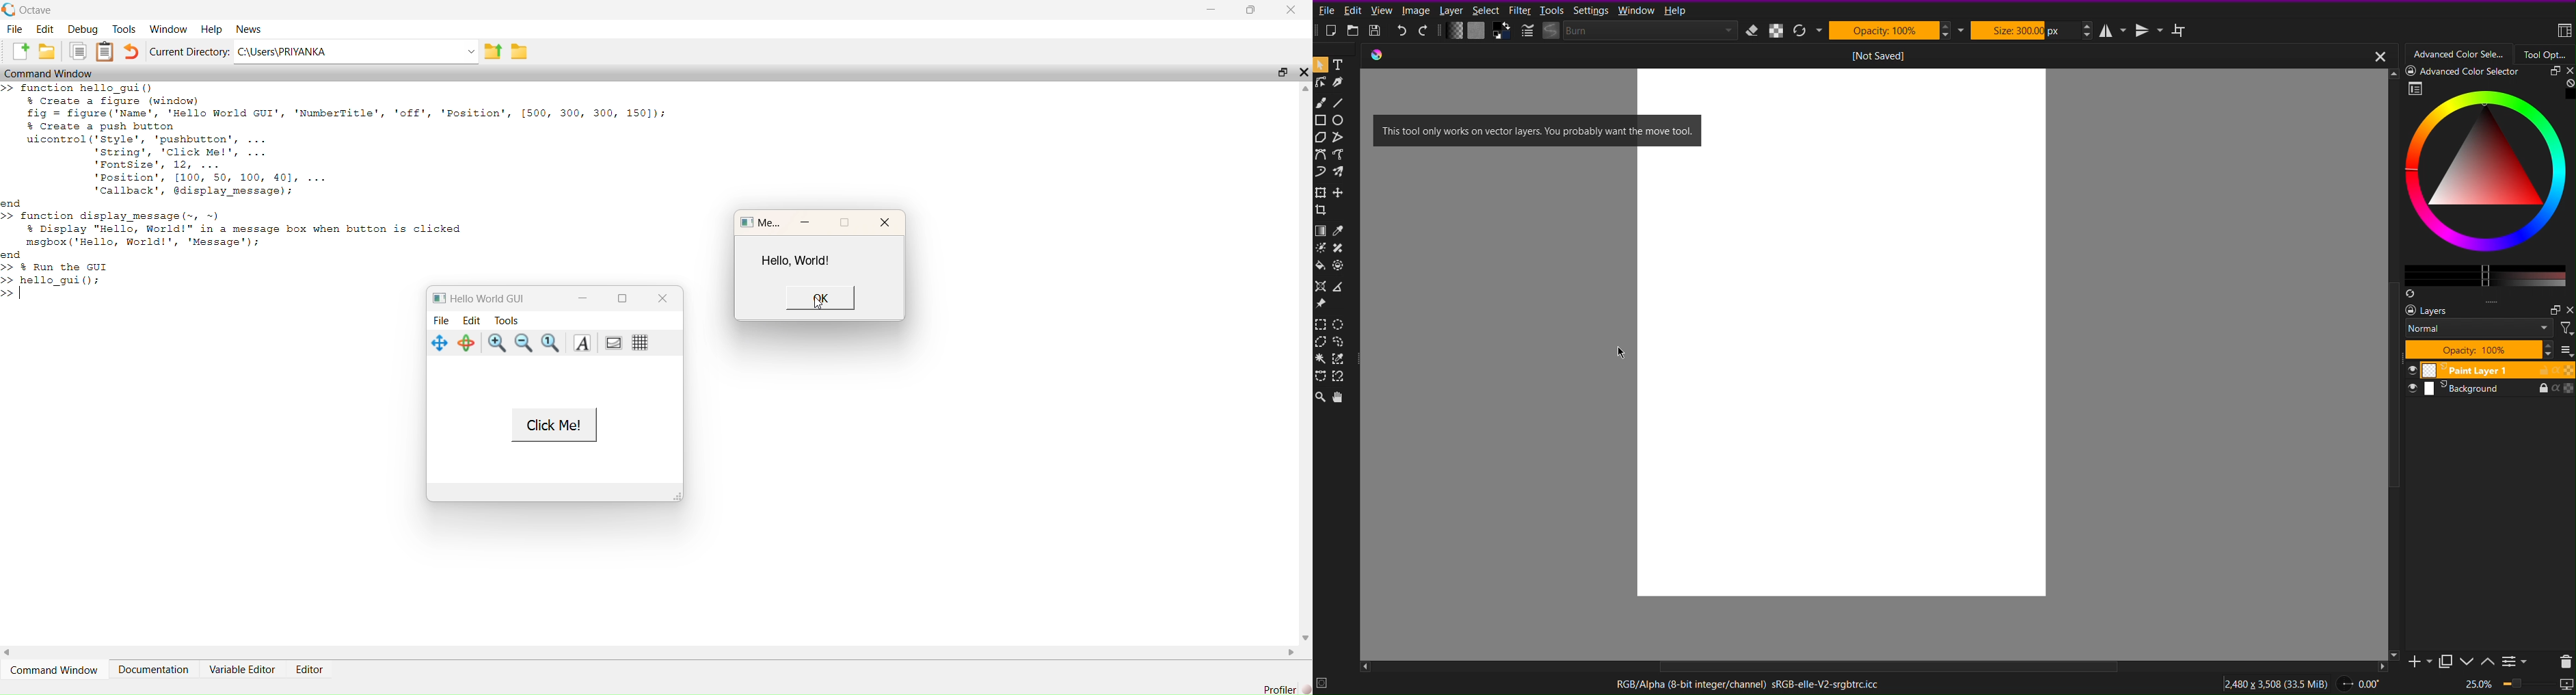 Image resolution: width=2576 pixels, height=700 pixels. What do you see at coordinates (1340, 84) in the screenshot?
I see `Pen` at bounding box center [1340, 84].